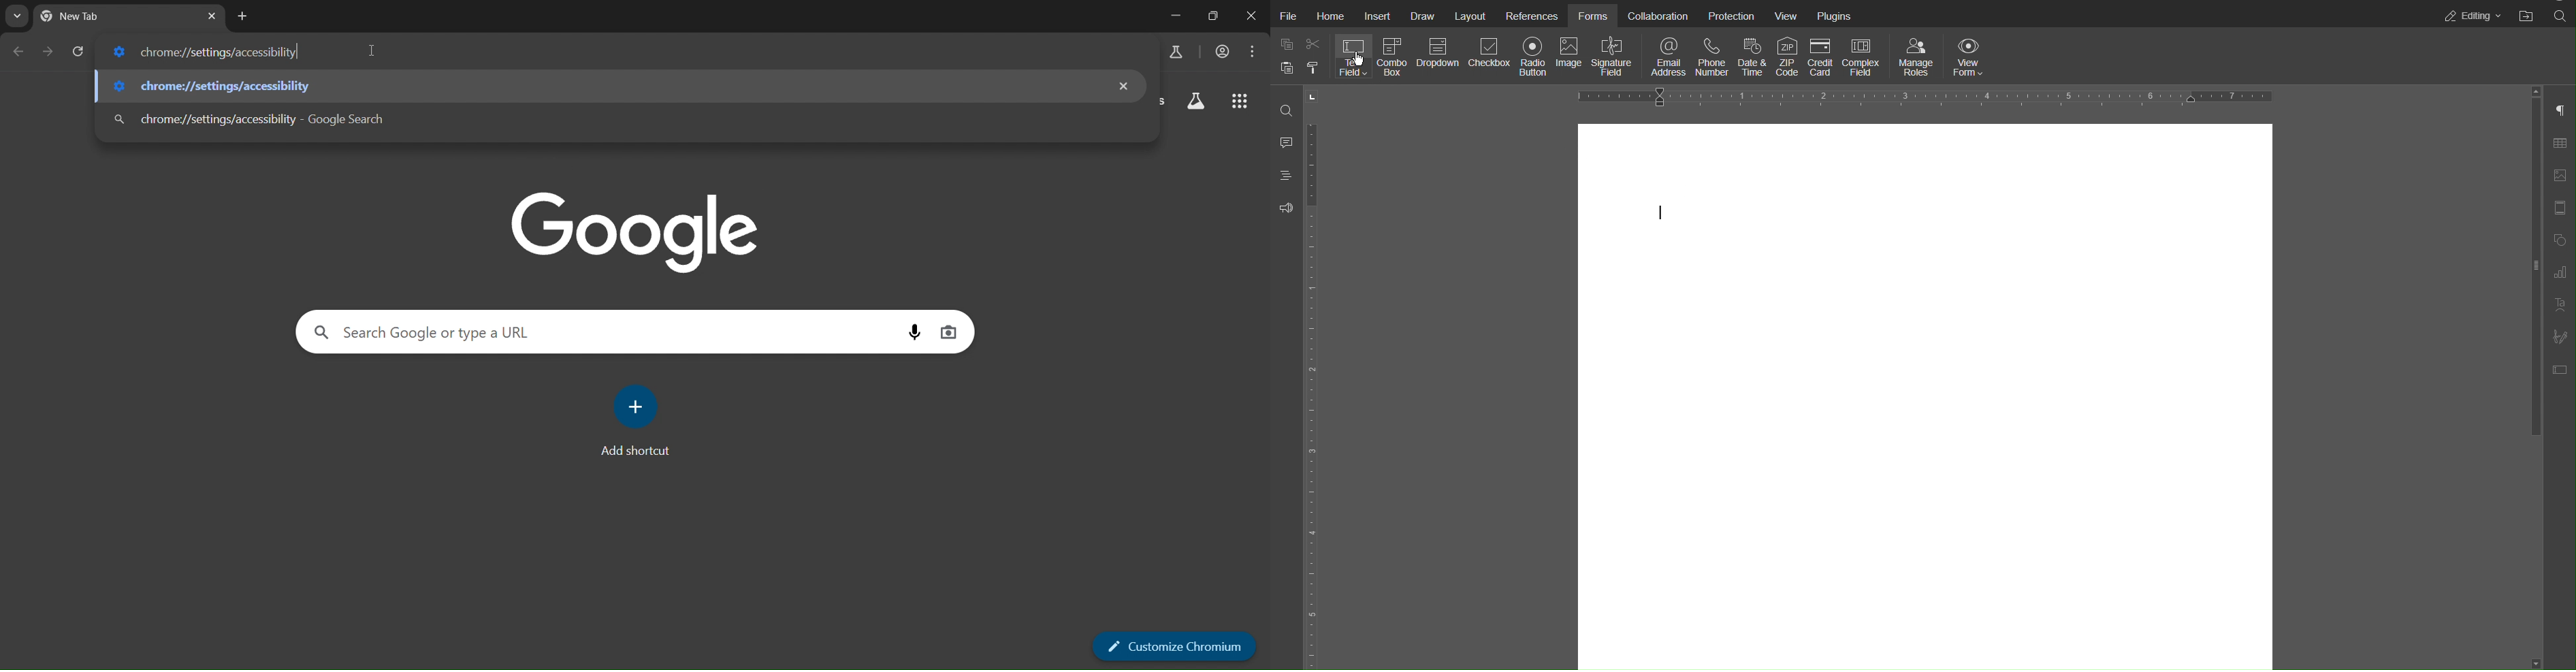 This screenshot has height=672, width=2576. Describe the element at coordinates (1421, 17) in the screenshot. I see `Draw` at that location.